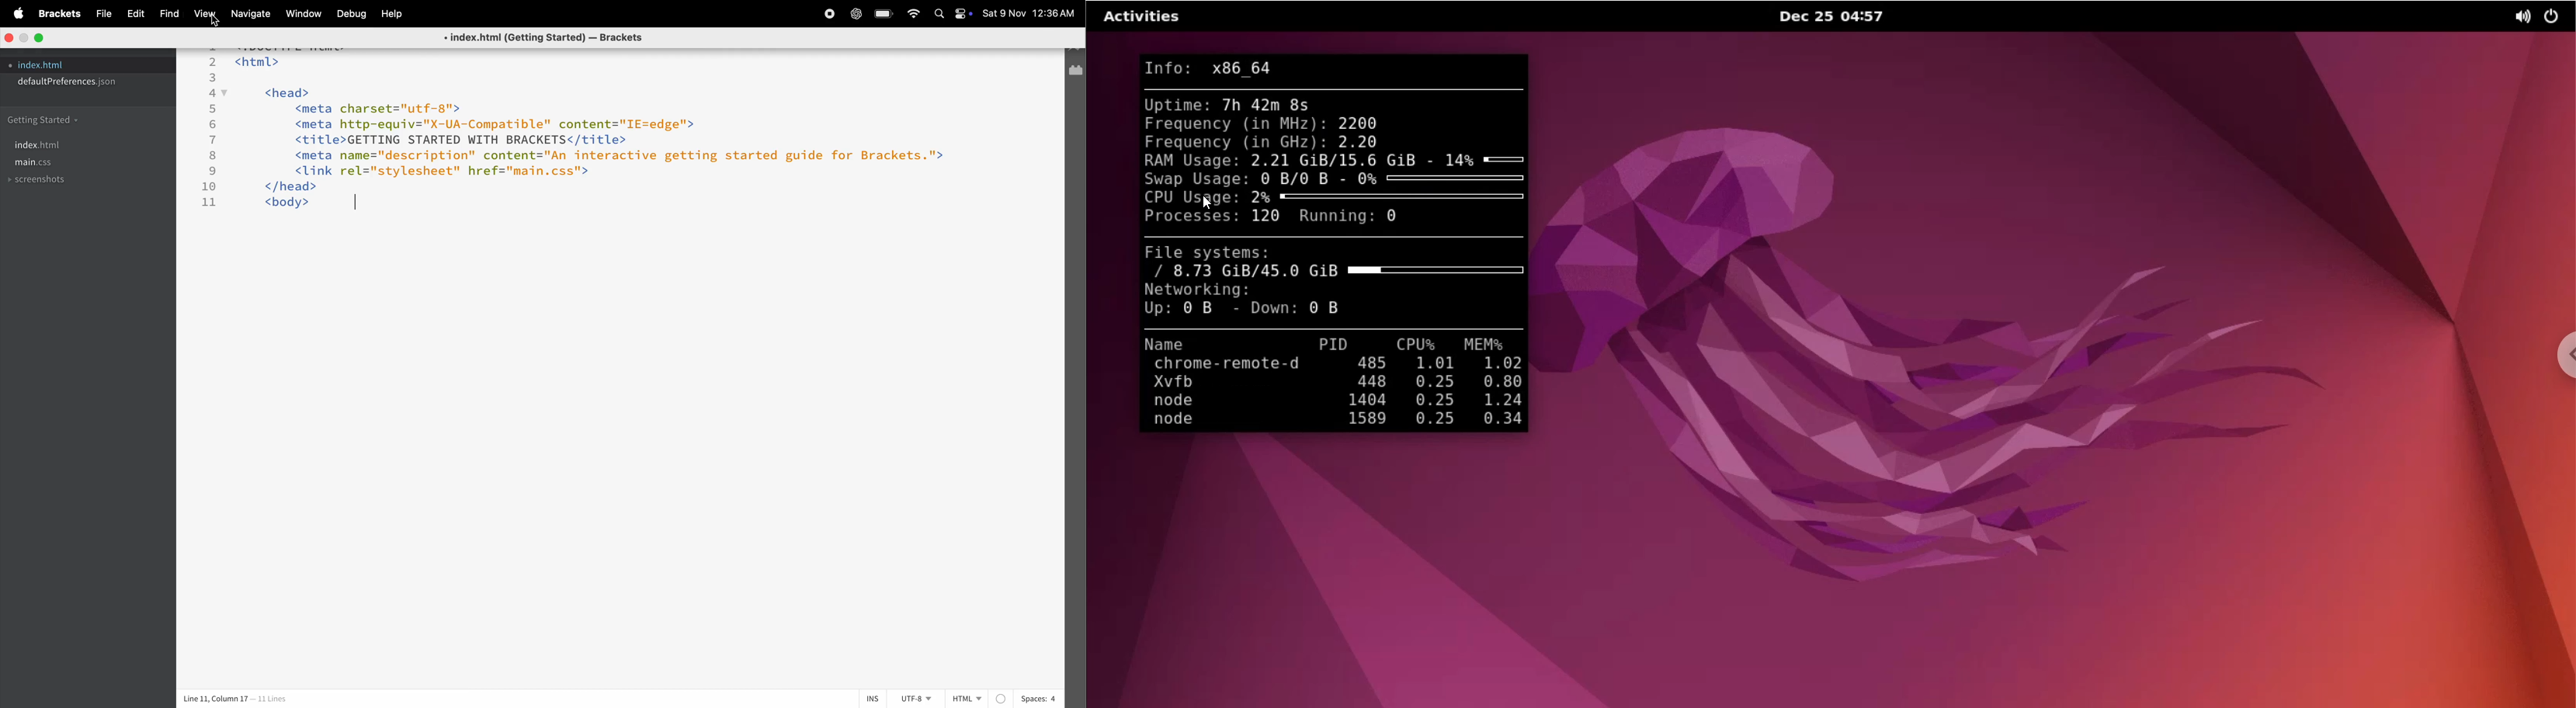  Describe the element at coordinates (43, 65) in the screenshot. I see `index.html` at that location.